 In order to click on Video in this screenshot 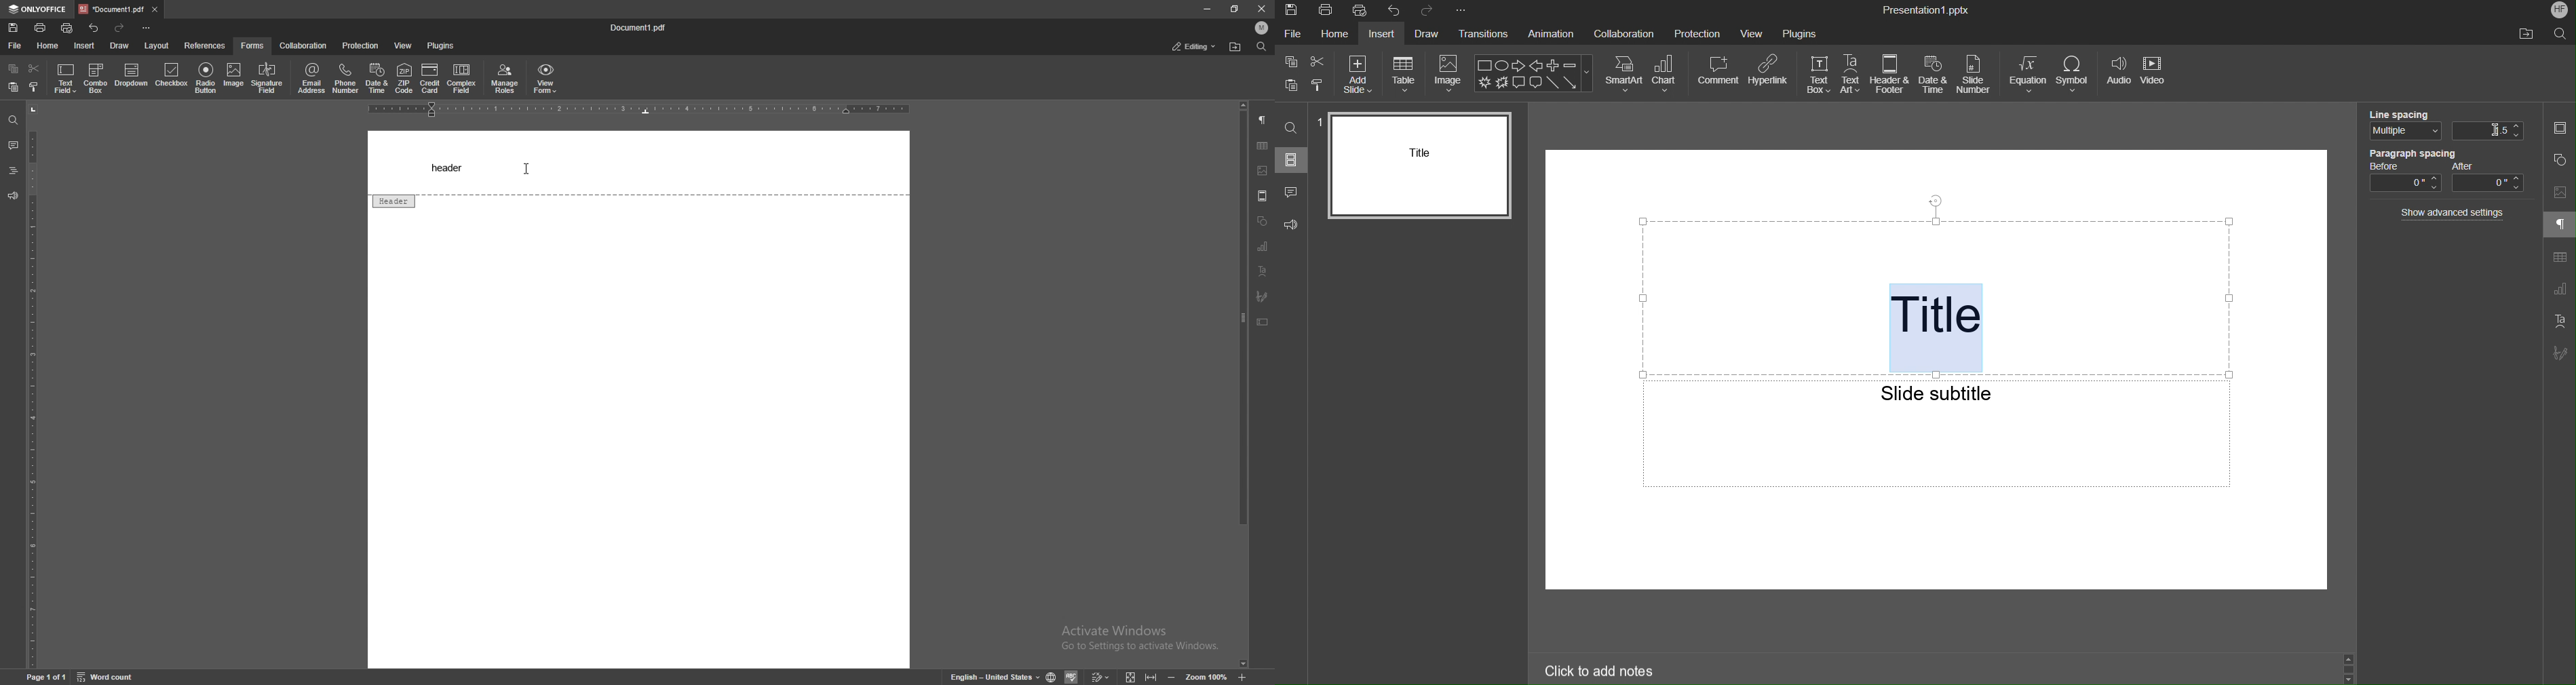, I will do `click(2157, 76)`.